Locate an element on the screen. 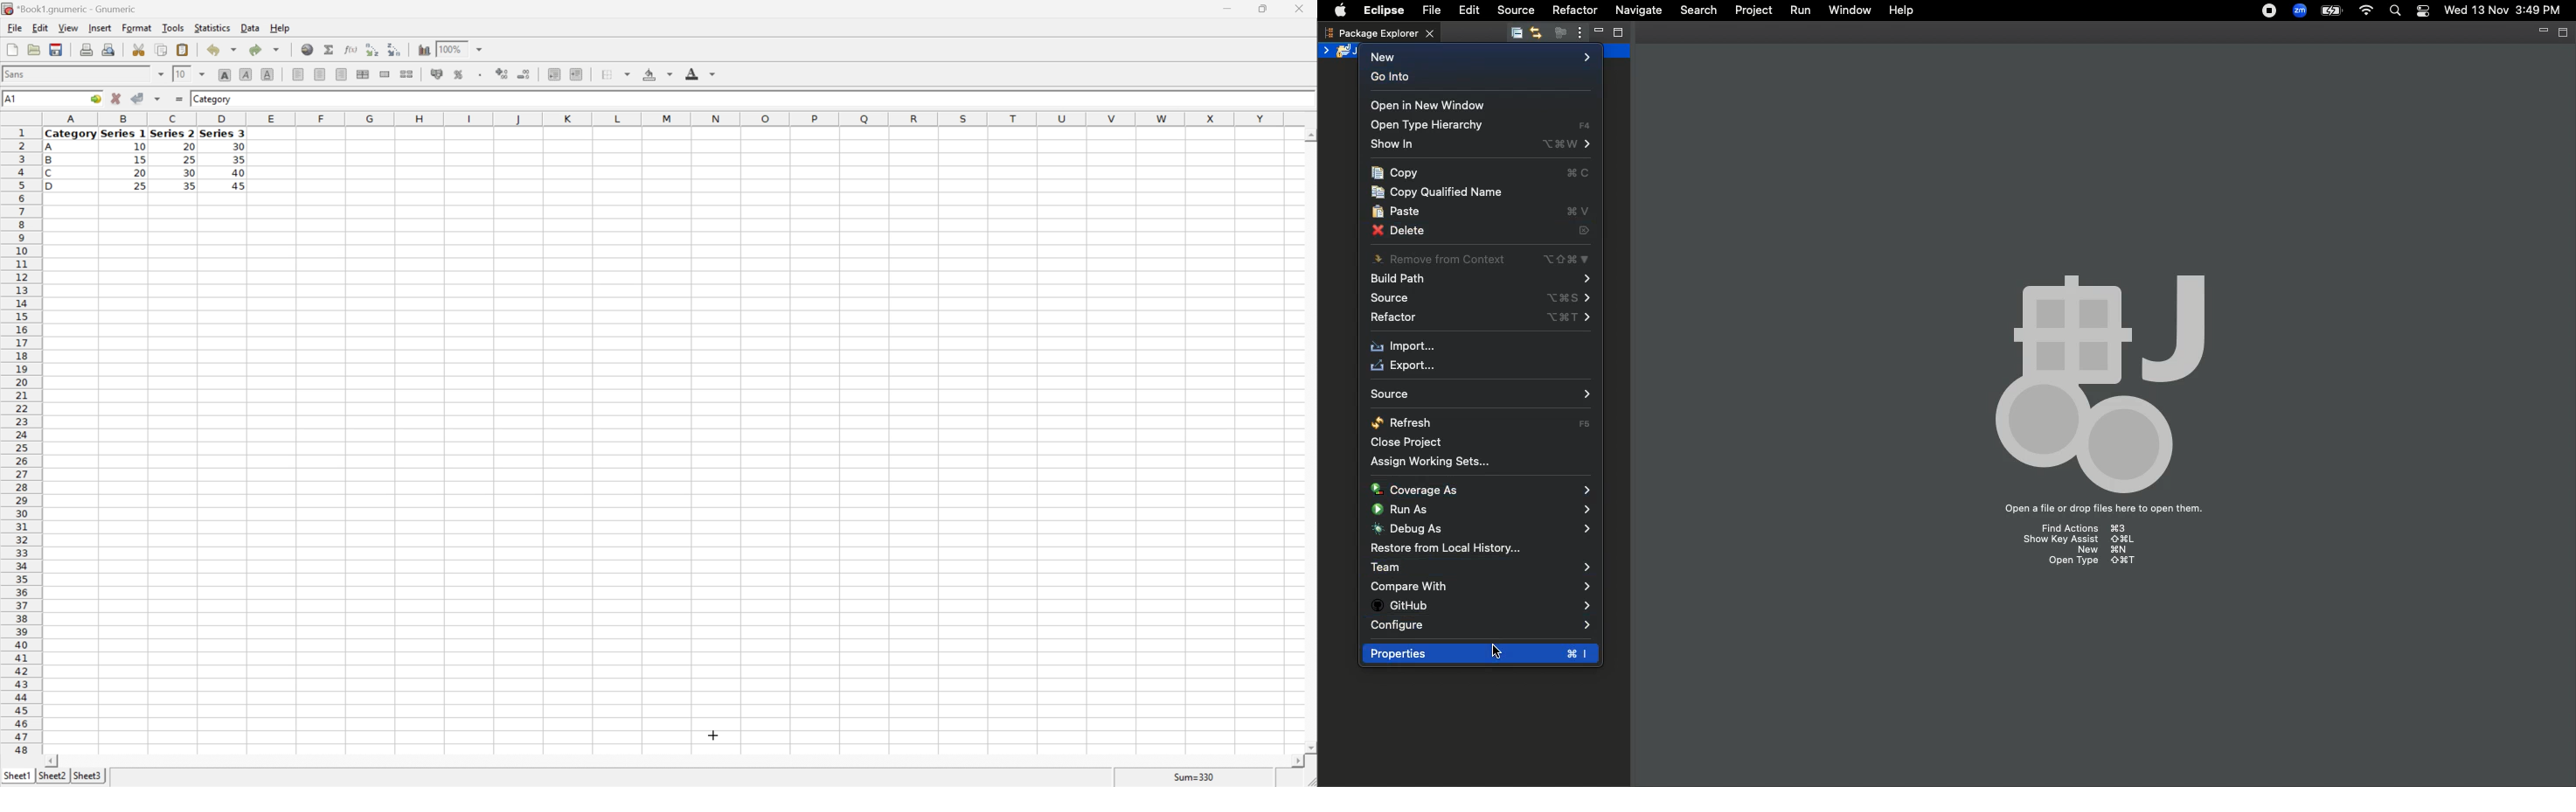 The height and width of the screenshot is (812, 2576). 15 is located at coordinates (140, 159).